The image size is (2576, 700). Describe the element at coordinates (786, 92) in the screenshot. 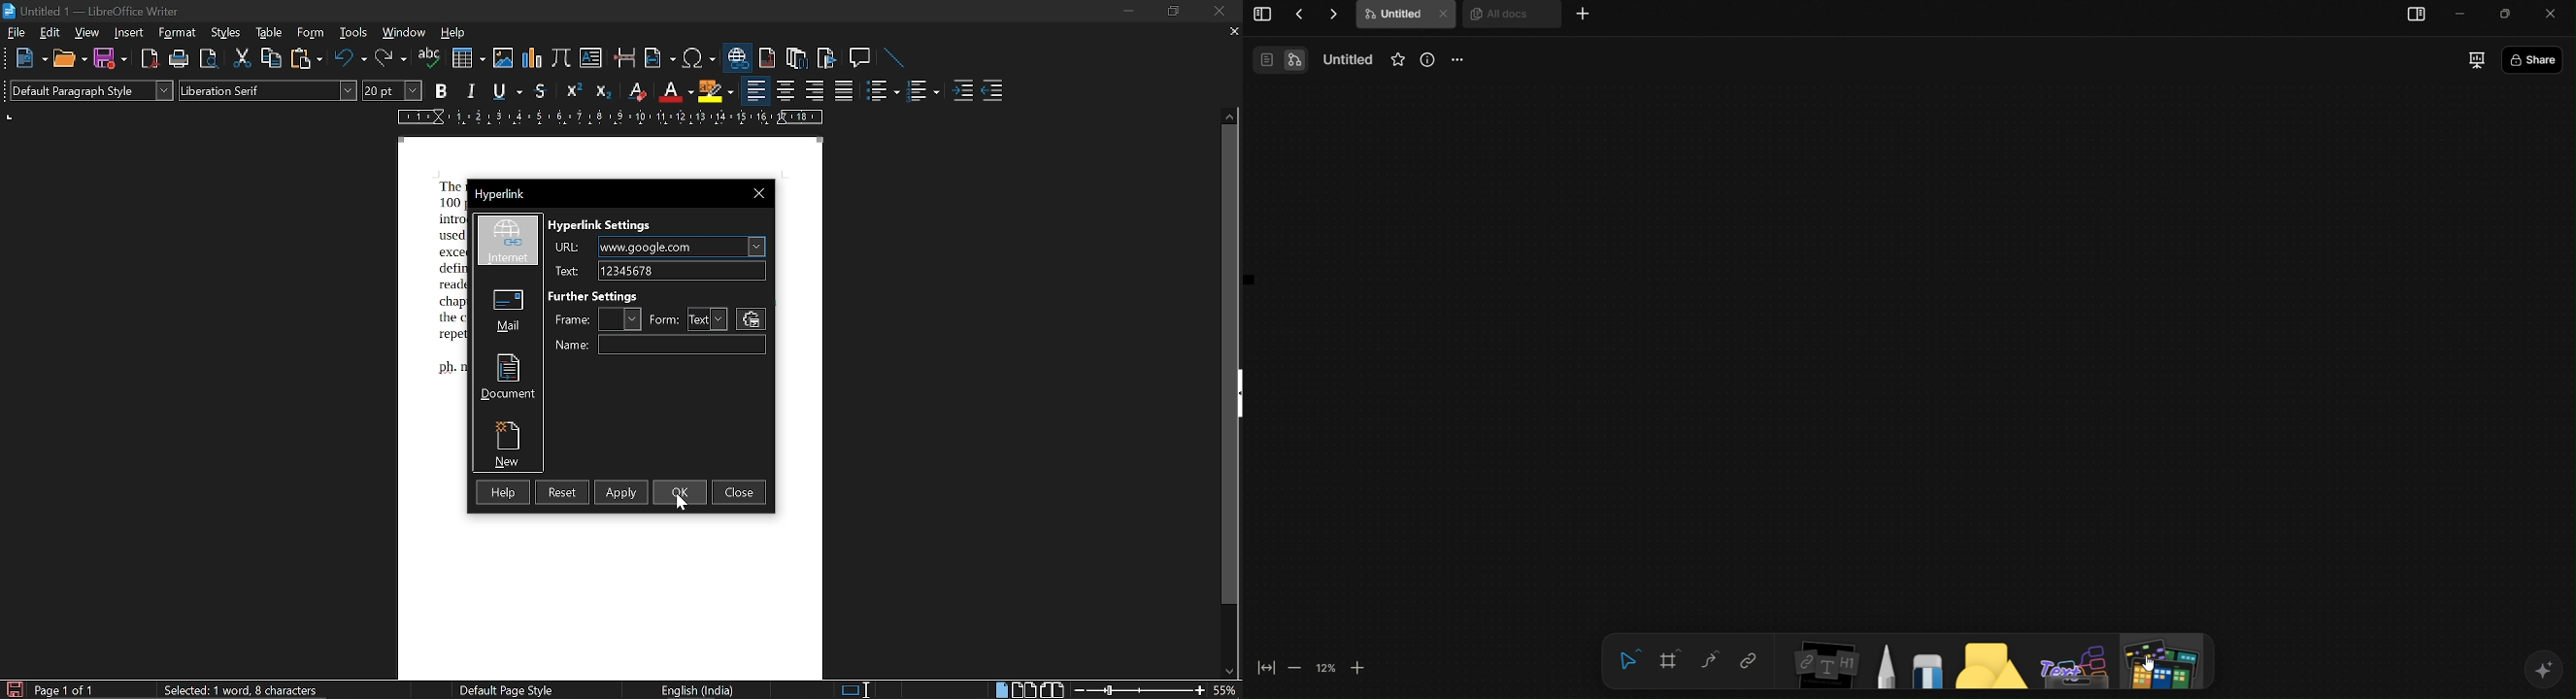

I see `align center` at that location.